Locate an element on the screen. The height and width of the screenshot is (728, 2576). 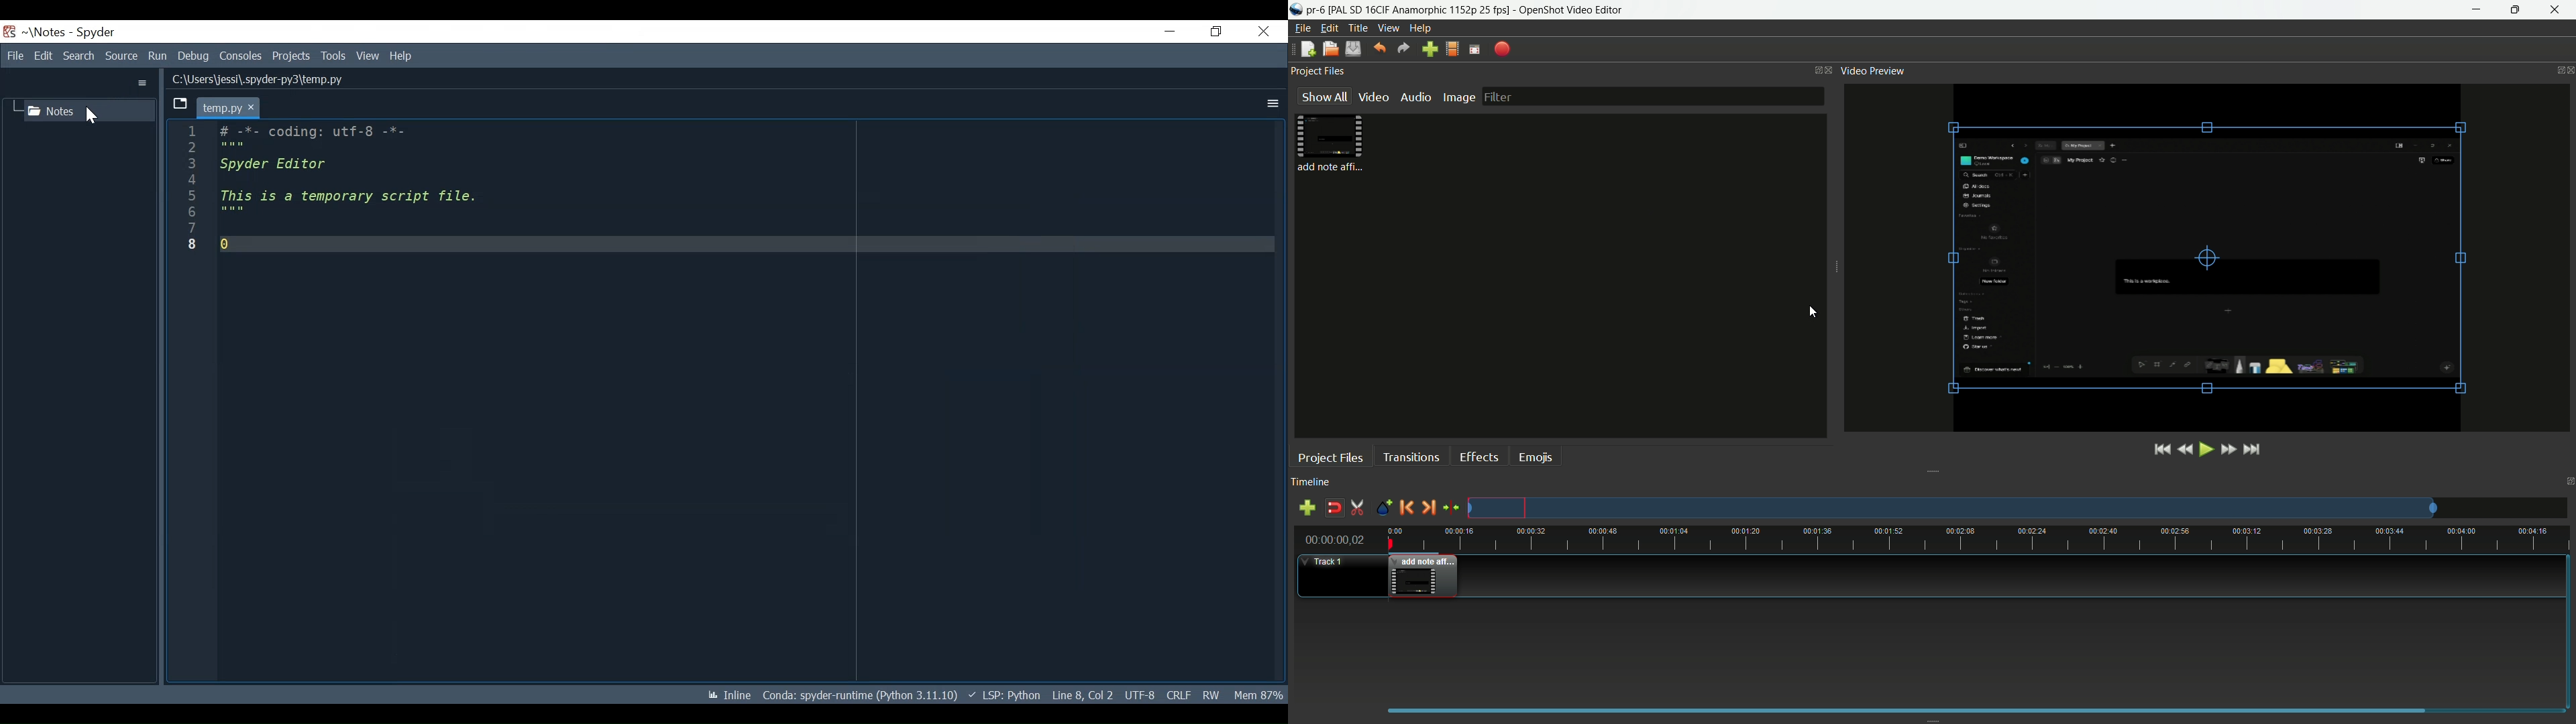
help menu is located at coordinates (1420, 29).